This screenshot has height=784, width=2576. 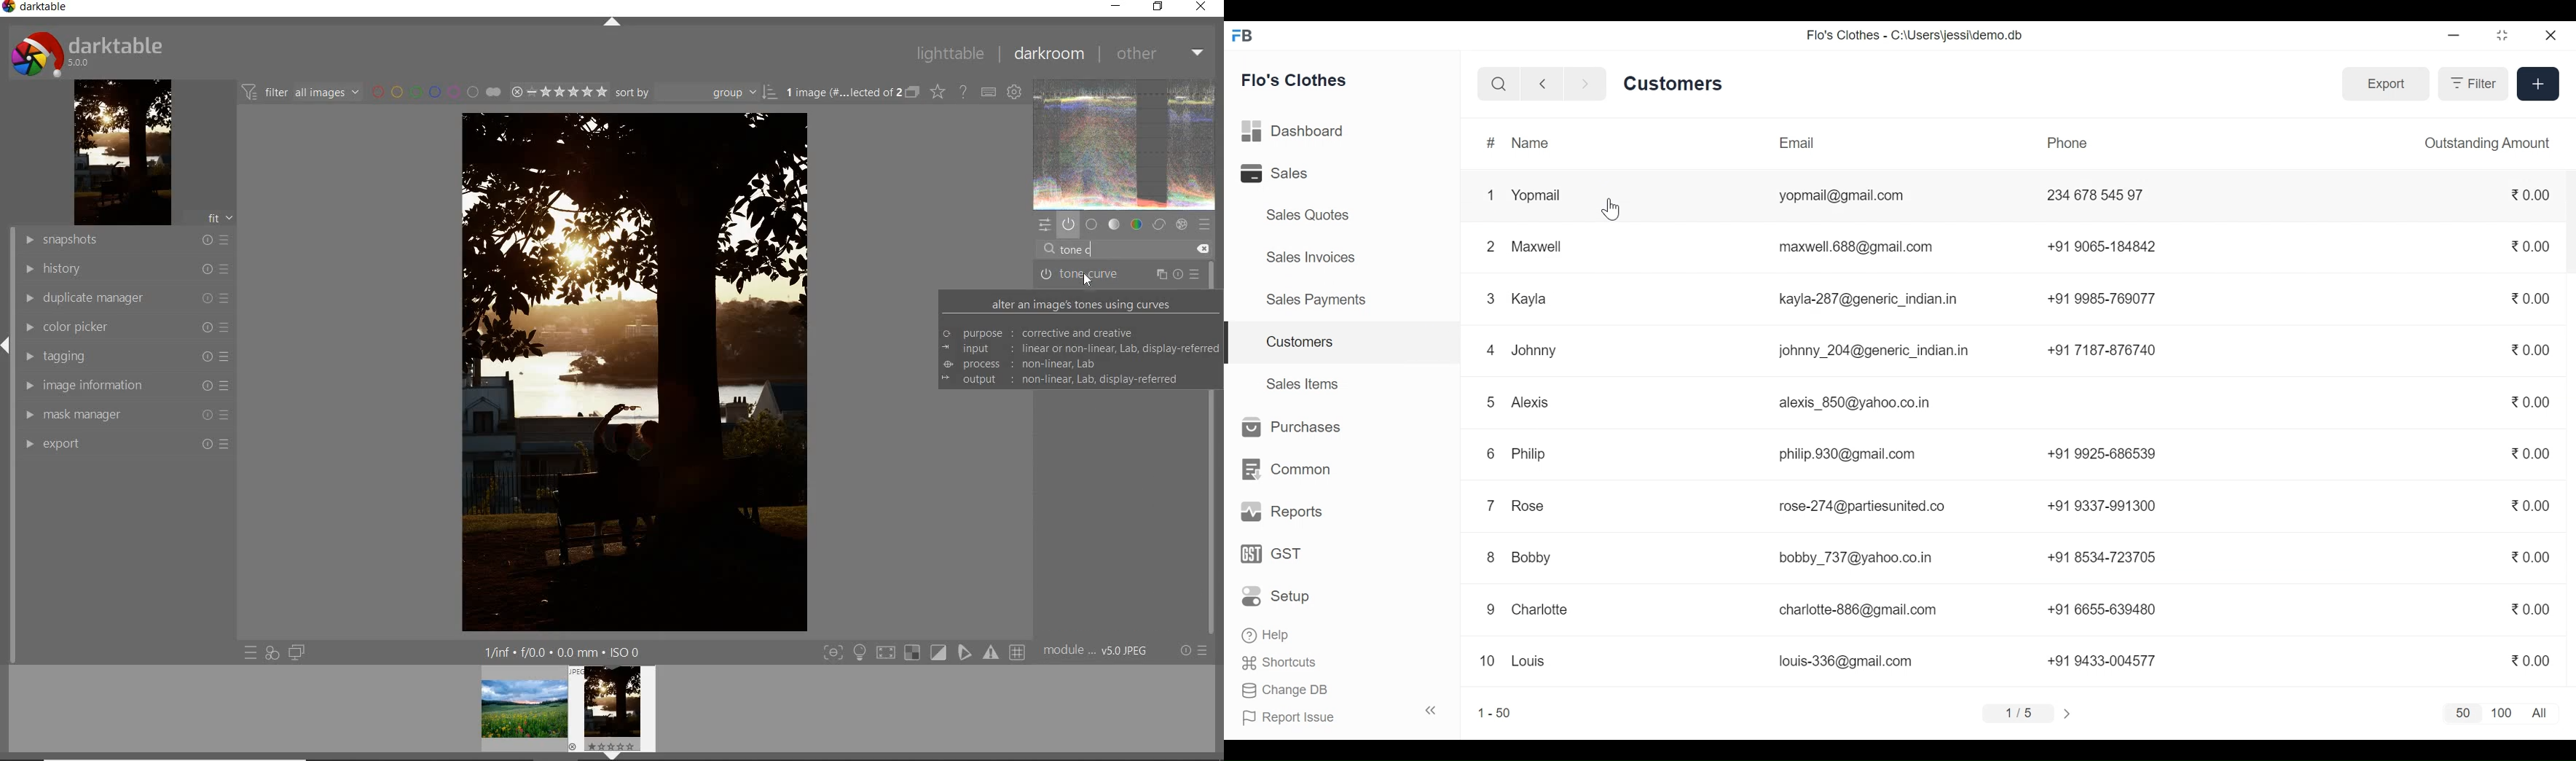 I want to click on Charlotte, so click(x=1538, y=610).